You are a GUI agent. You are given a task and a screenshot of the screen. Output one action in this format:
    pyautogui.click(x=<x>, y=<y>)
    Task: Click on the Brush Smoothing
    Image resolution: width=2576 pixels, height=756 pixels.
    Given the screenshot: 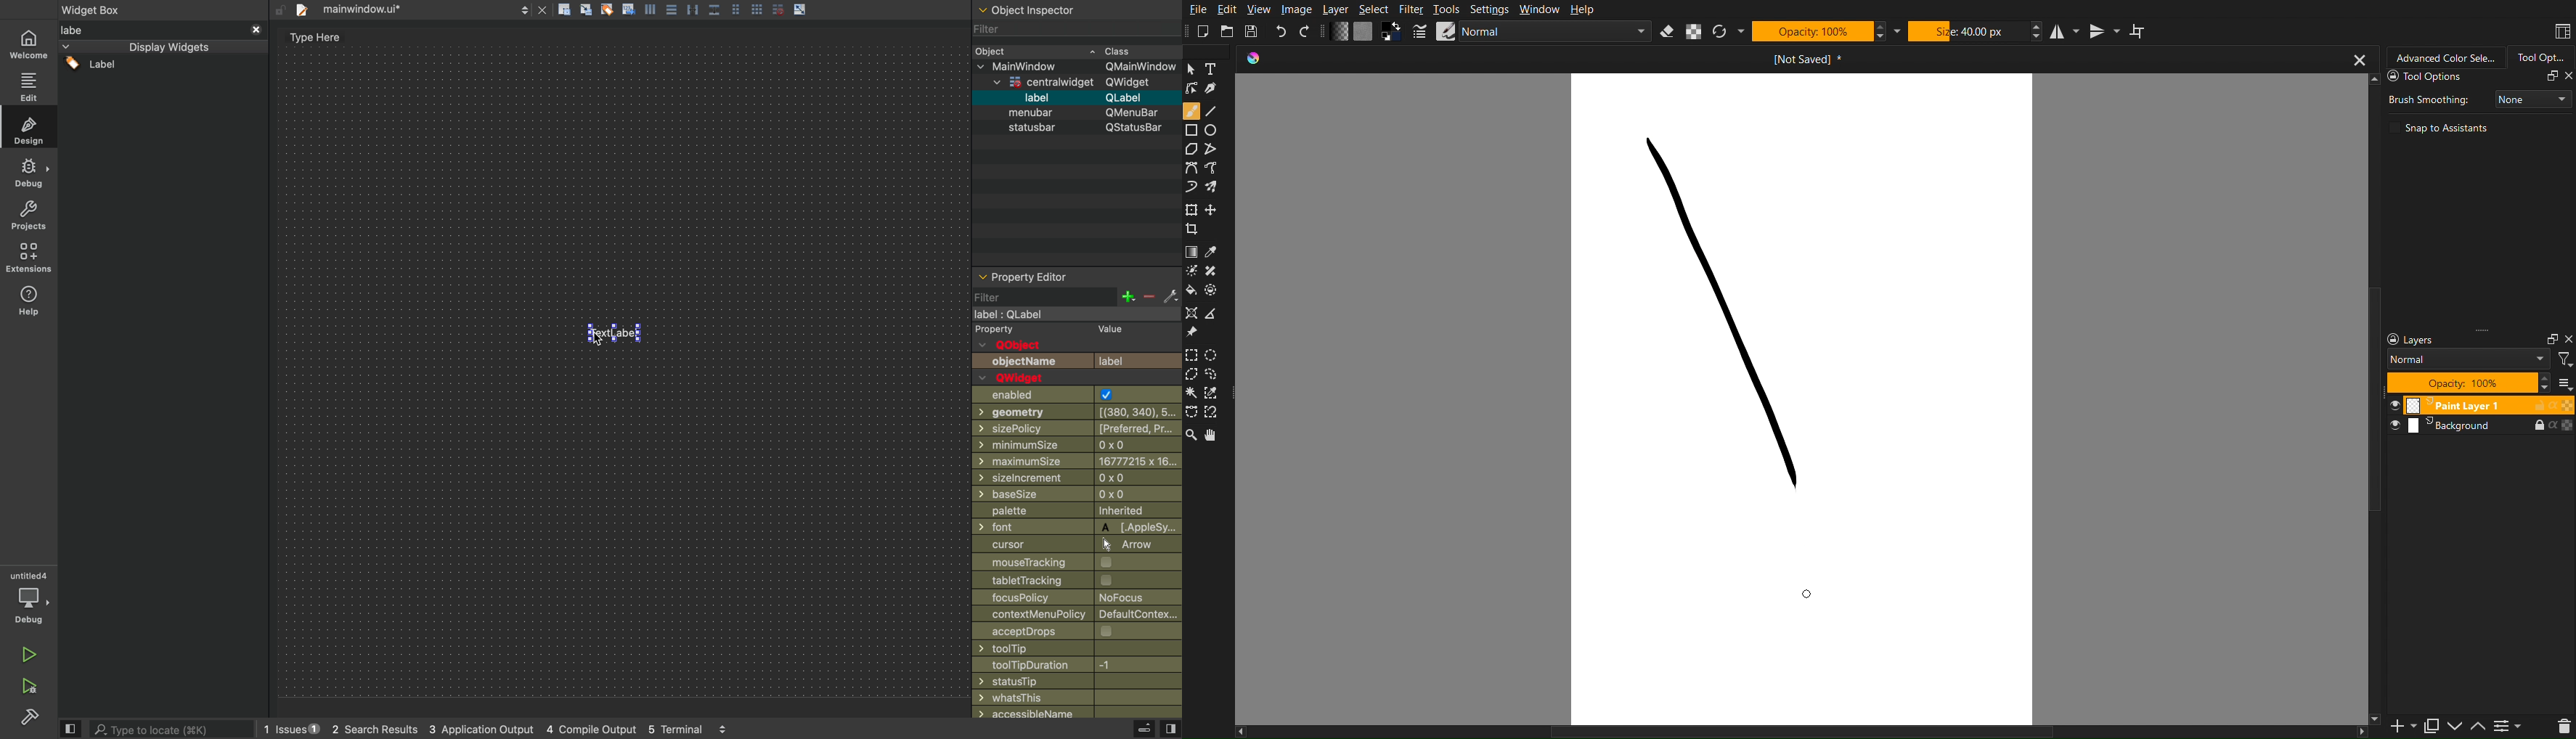 What is the action you would take?
    pyautogui.click(x=2427, y=98)
    